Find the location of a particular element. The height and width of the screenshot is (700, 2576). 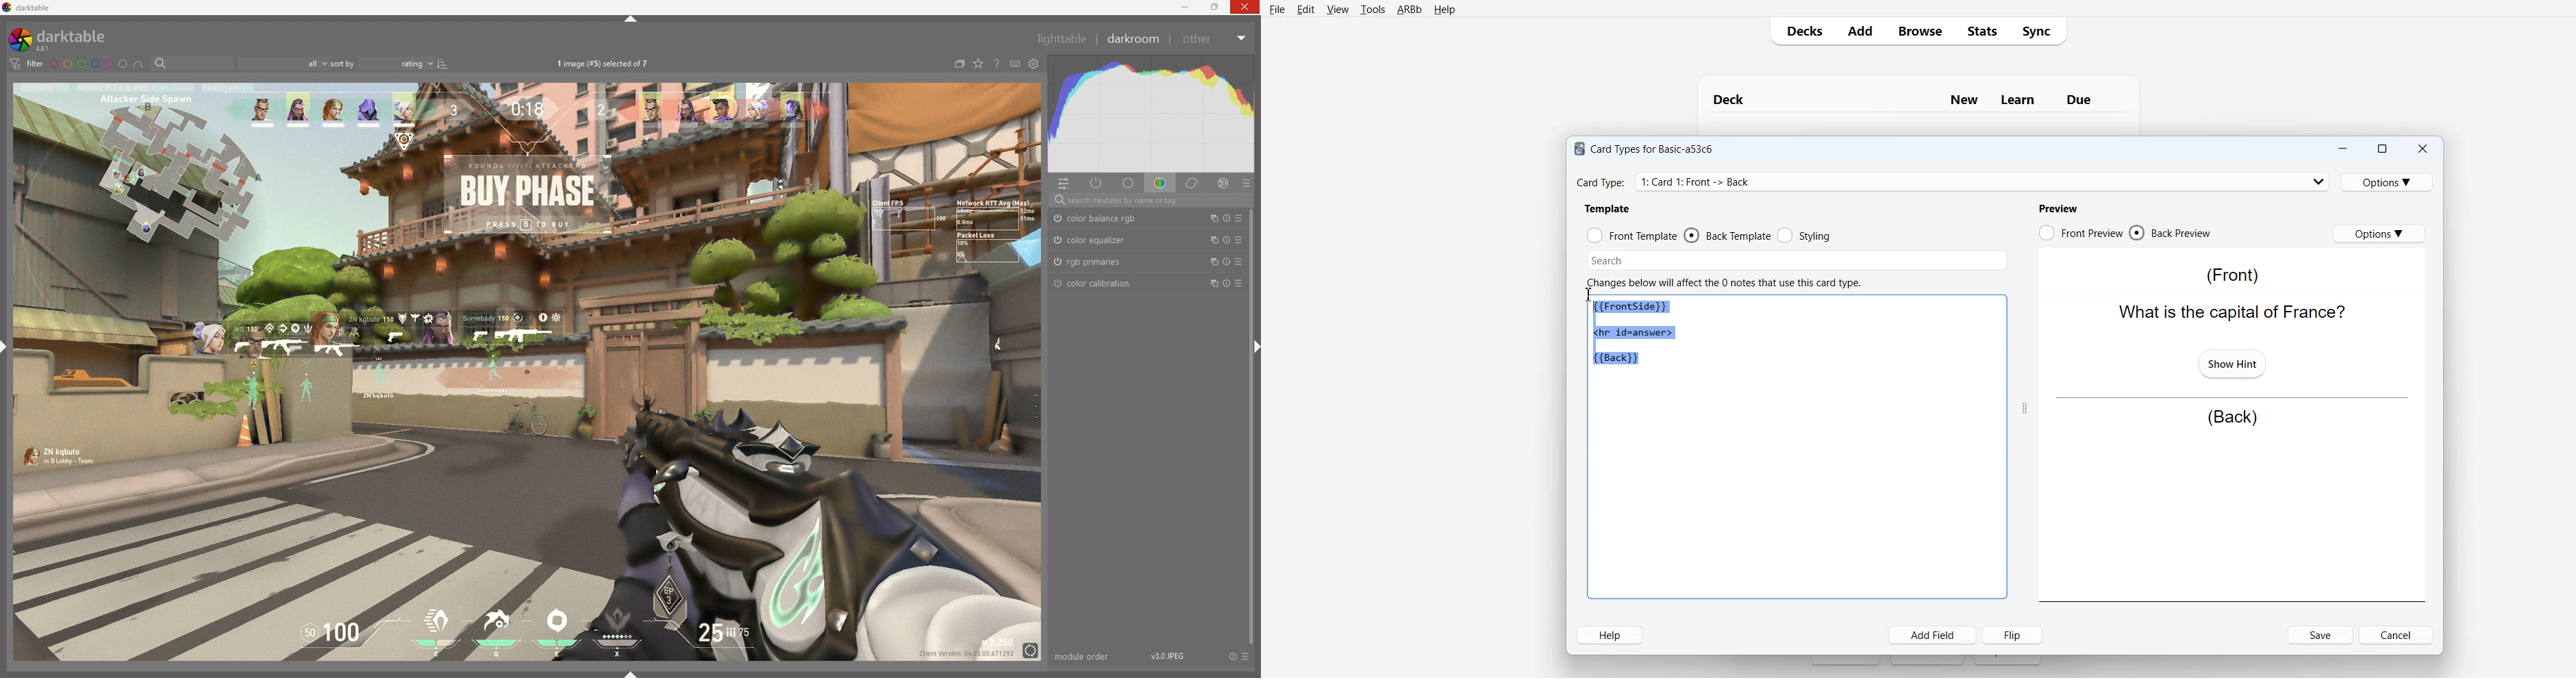

{{Frontside}}
<hr id=answer>
(Back) is located at coordinates (1636, 334).